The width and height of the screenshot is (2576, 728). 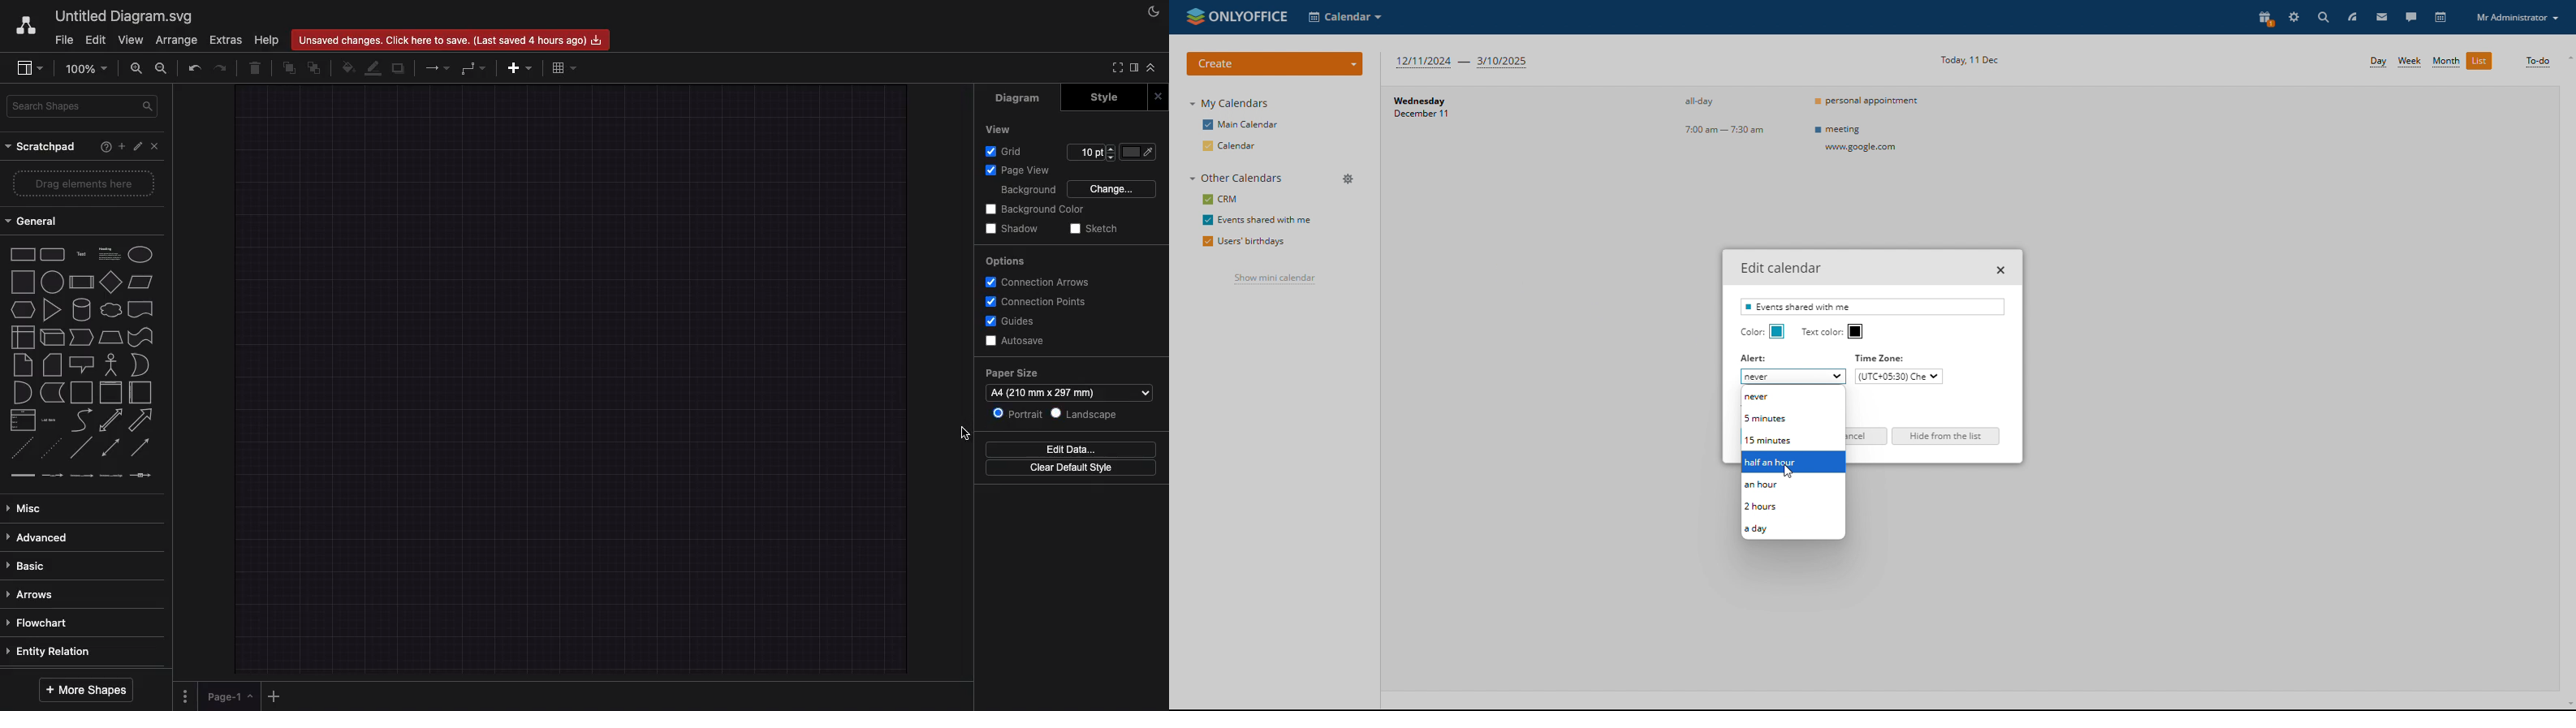 What do you see at coordinates (565, 70) in the screenshot?
I see `Table` at bounding box center [565, 70].